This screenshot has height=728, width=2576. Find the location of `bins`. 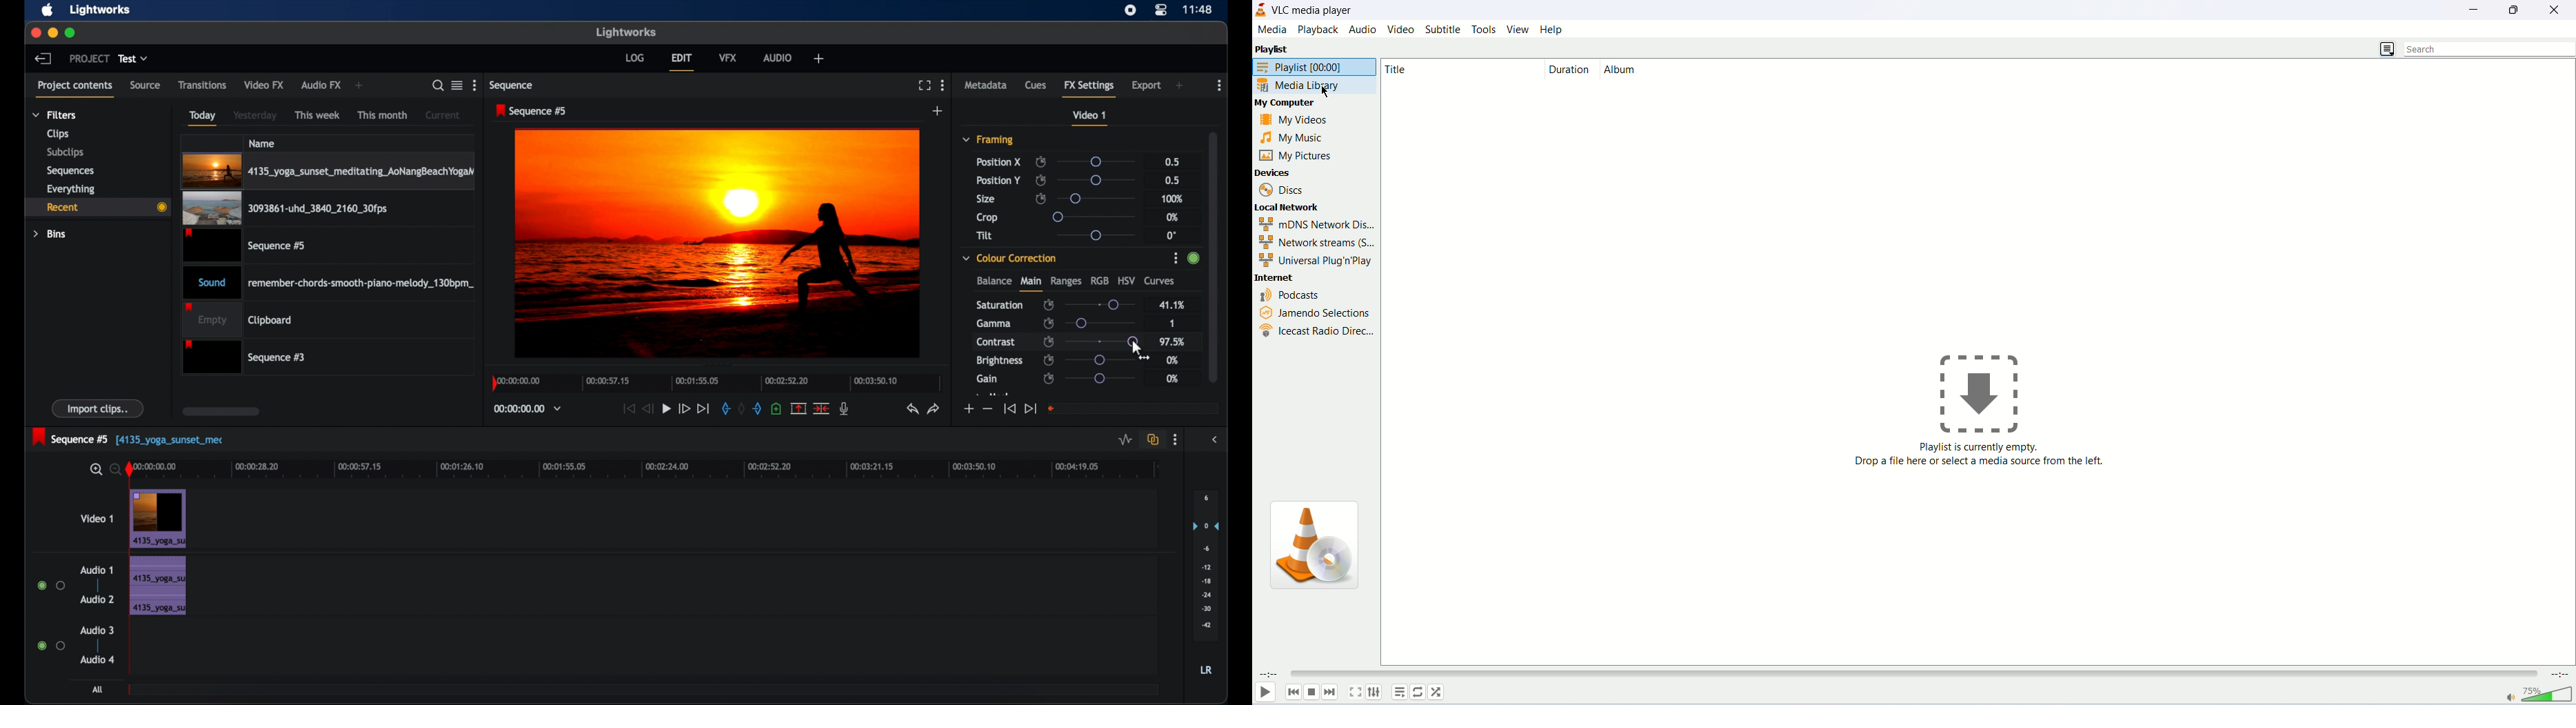

bins is located at coordinates (50, 233).